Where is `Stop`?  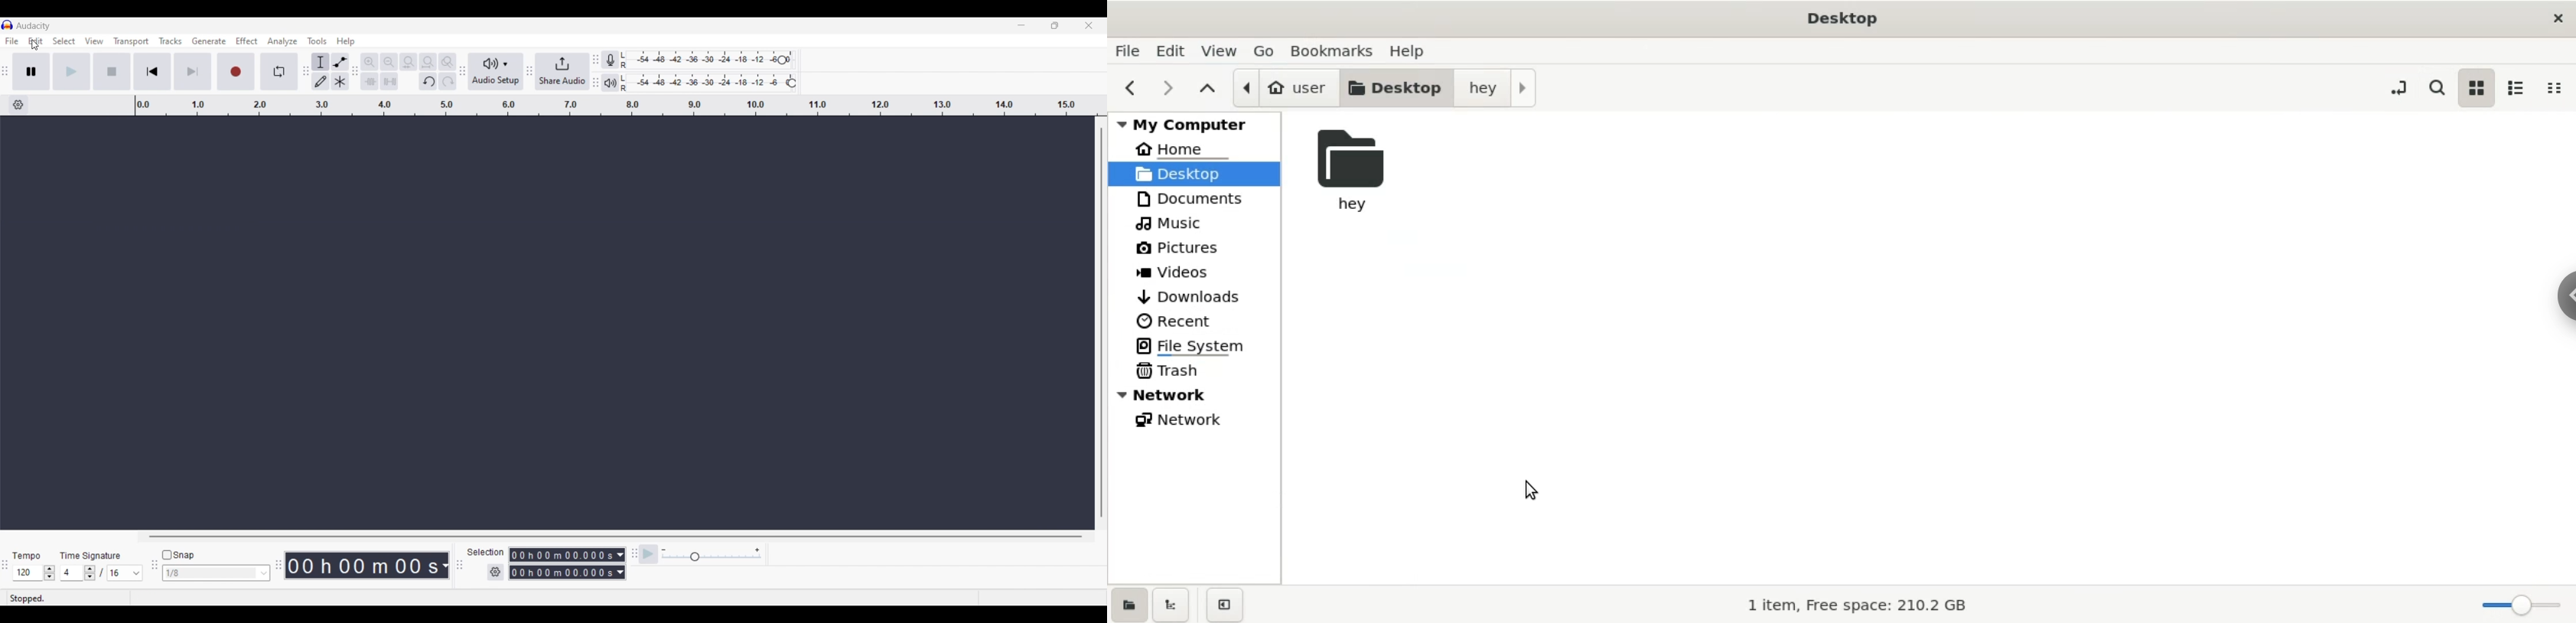 Stop is located at coordinates (112, 72).